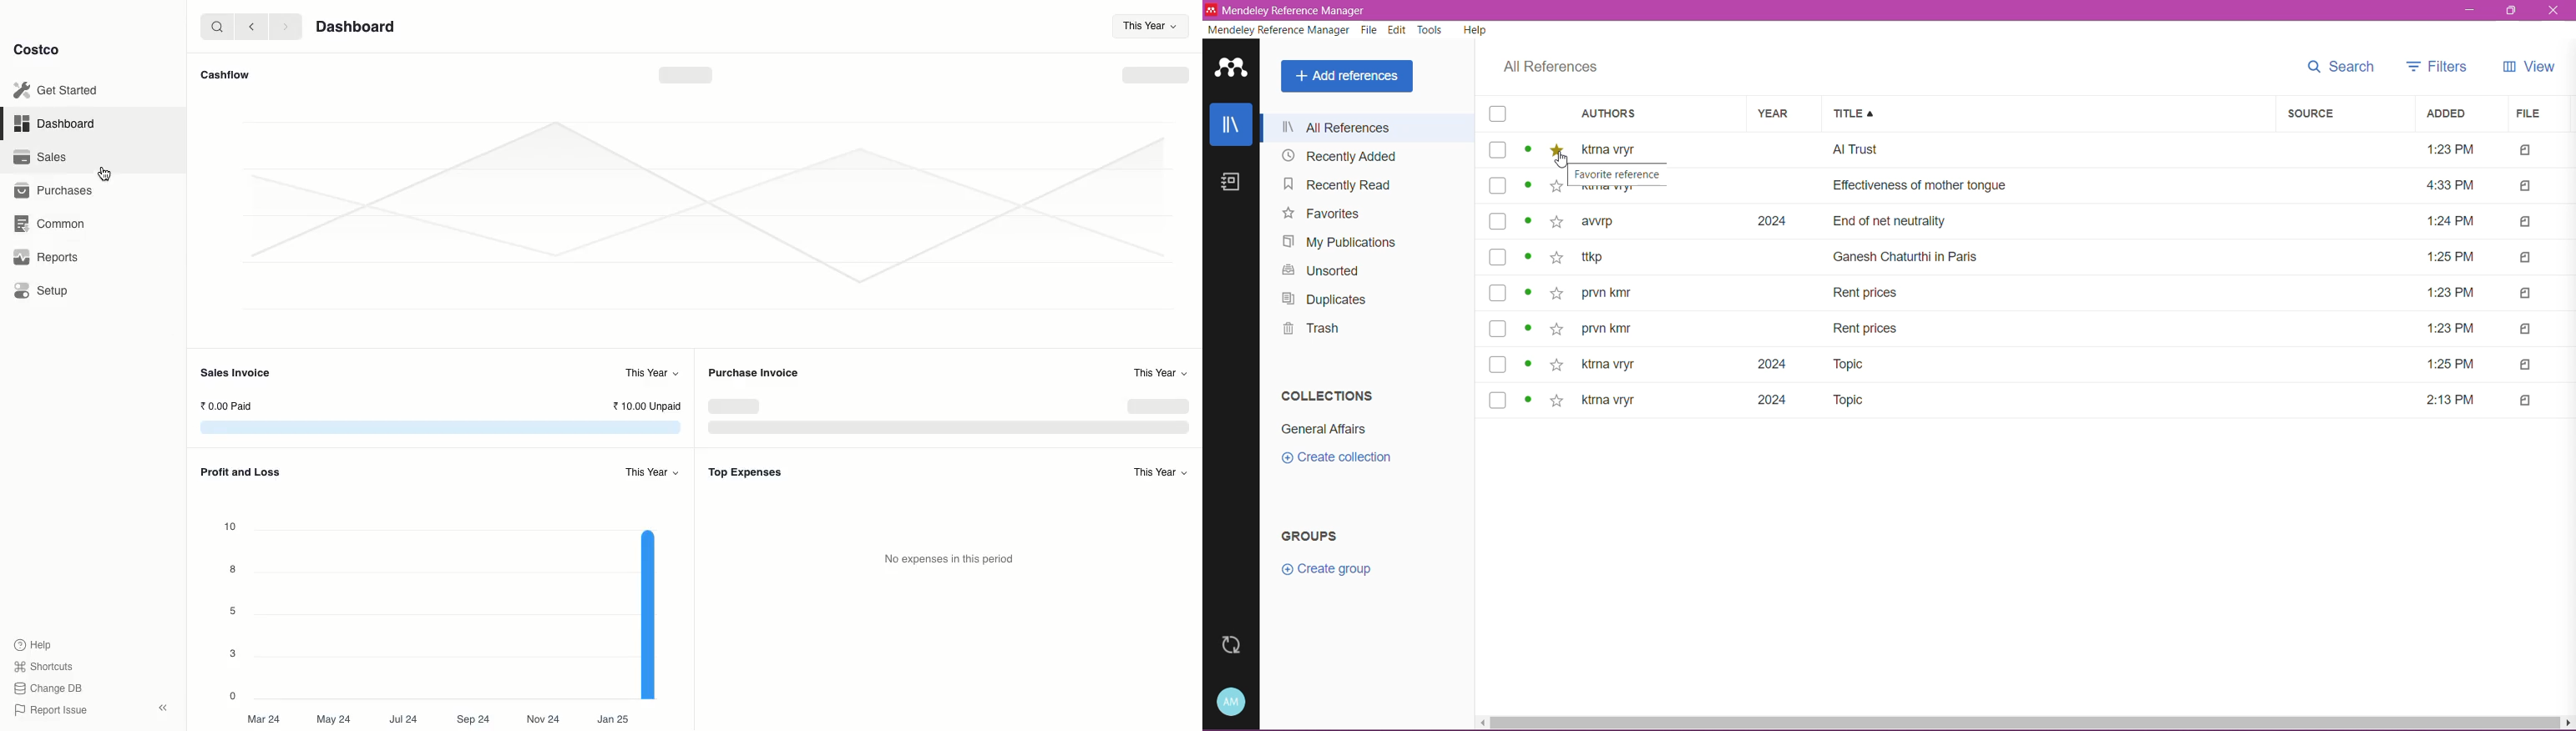 Image resolution: width=2576 pixels, height=756 pixels. What do you see at coordinates (1332, 571) in the screenshot?
I see `Click to create group` at bounding box center [1332, 571].